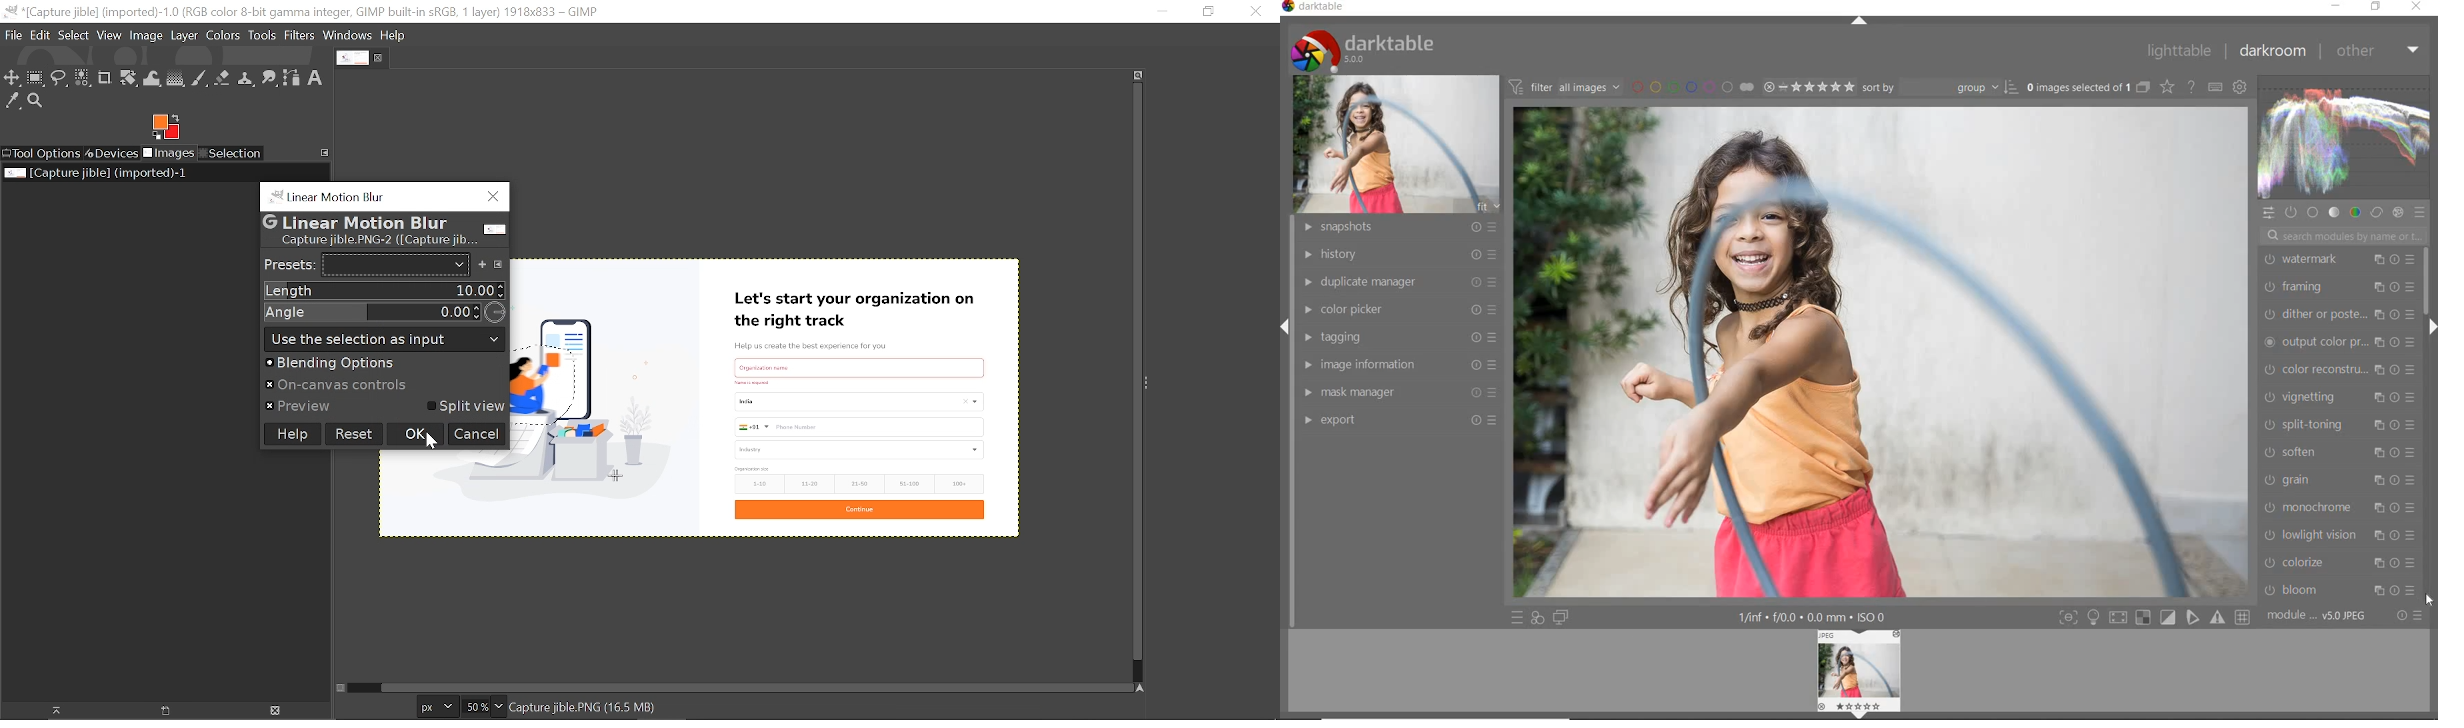  I want to click on Capture jible.PNG(16.5 MB), so click(583, 709).